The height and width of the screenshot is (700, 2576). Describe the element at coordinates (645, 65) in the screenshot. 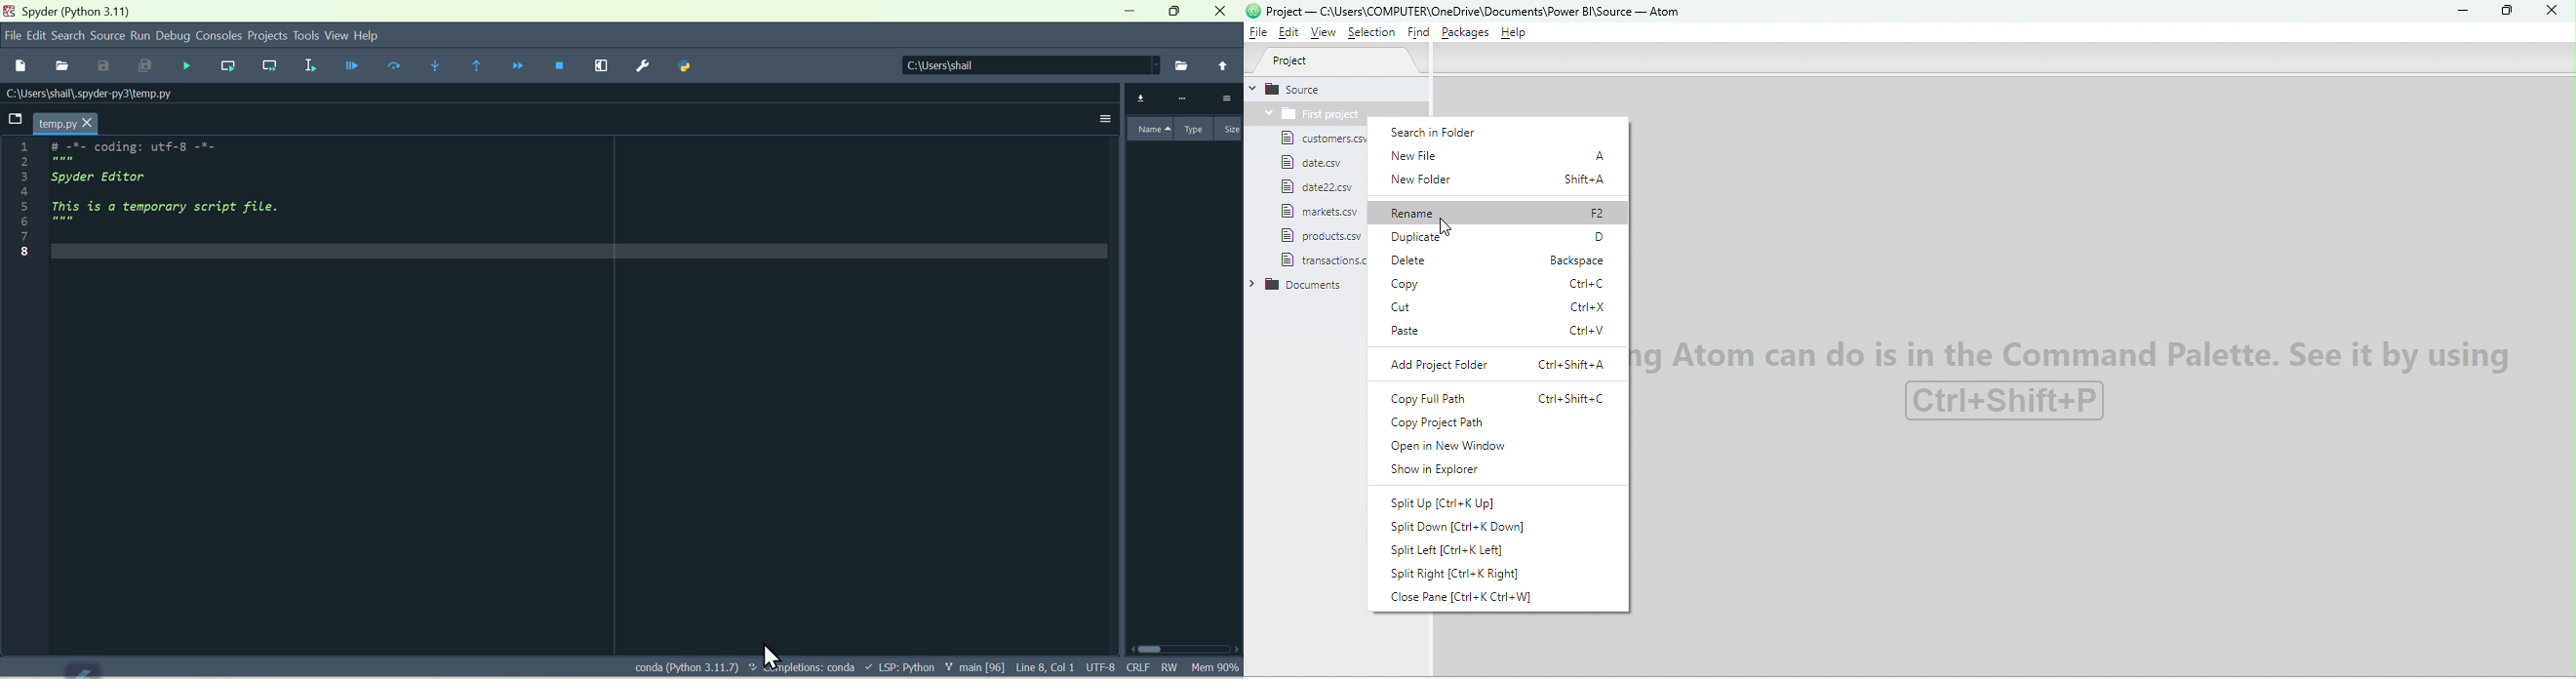

I see `Preferences` at that location.